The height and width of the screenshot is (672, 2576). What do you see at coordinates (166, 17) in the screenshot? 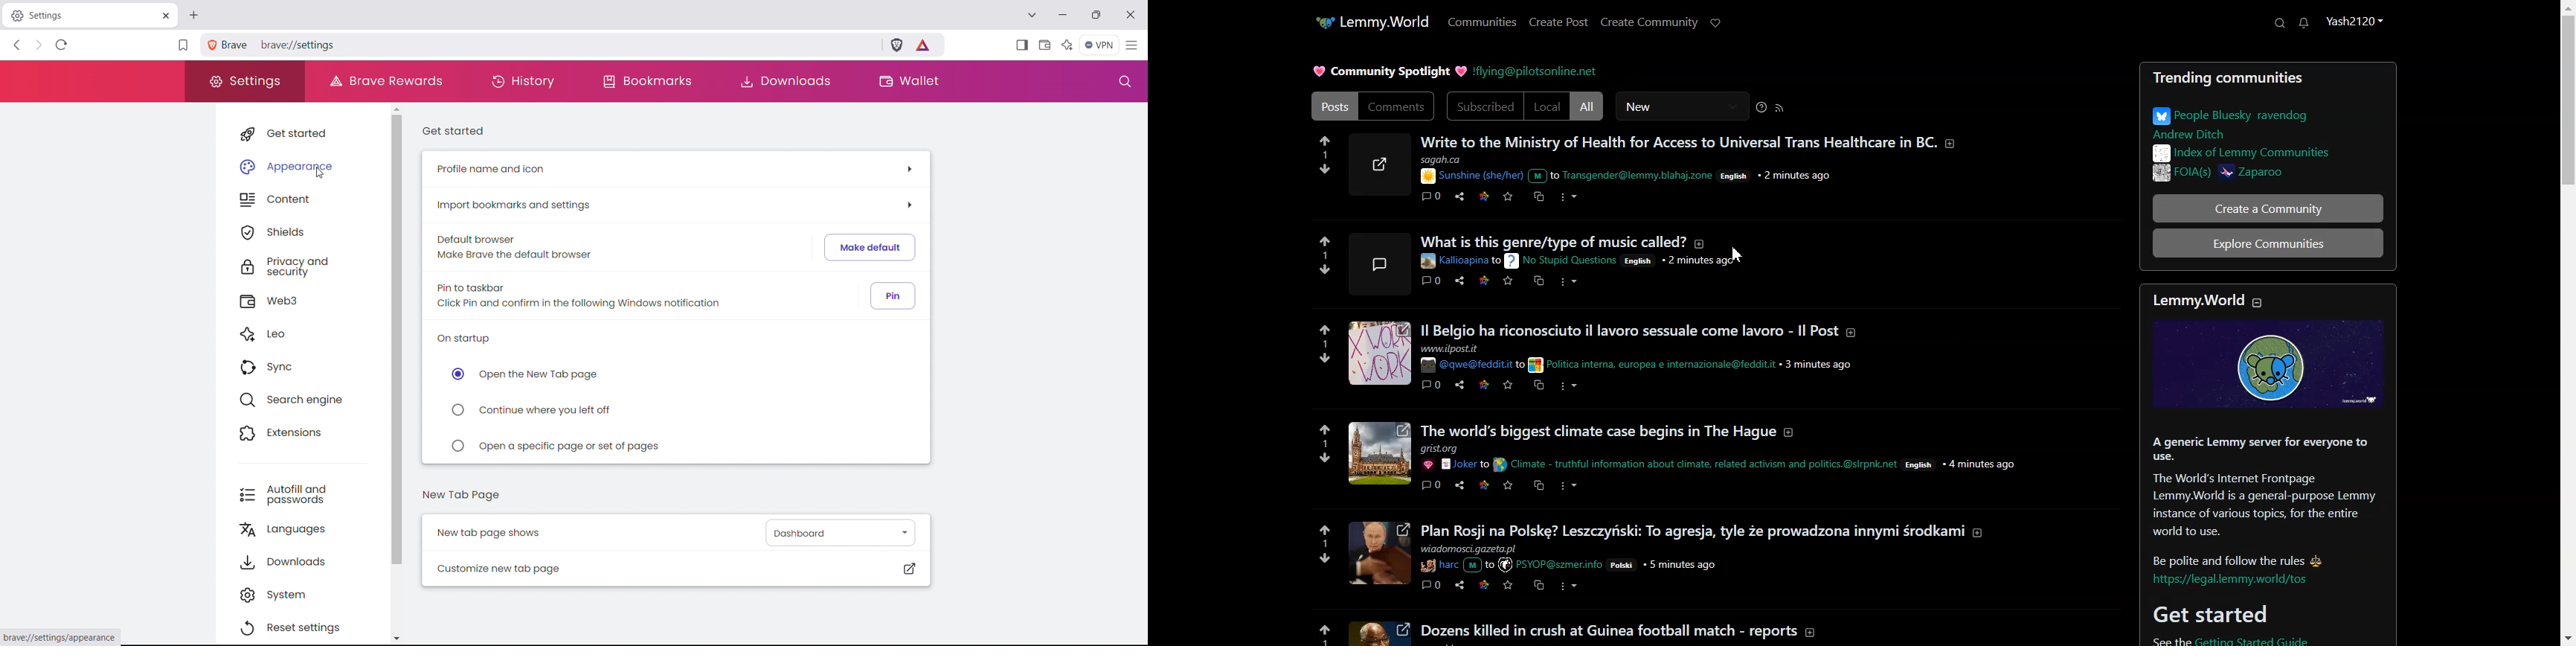
I see `close tab` at bounding box center [166, 17].